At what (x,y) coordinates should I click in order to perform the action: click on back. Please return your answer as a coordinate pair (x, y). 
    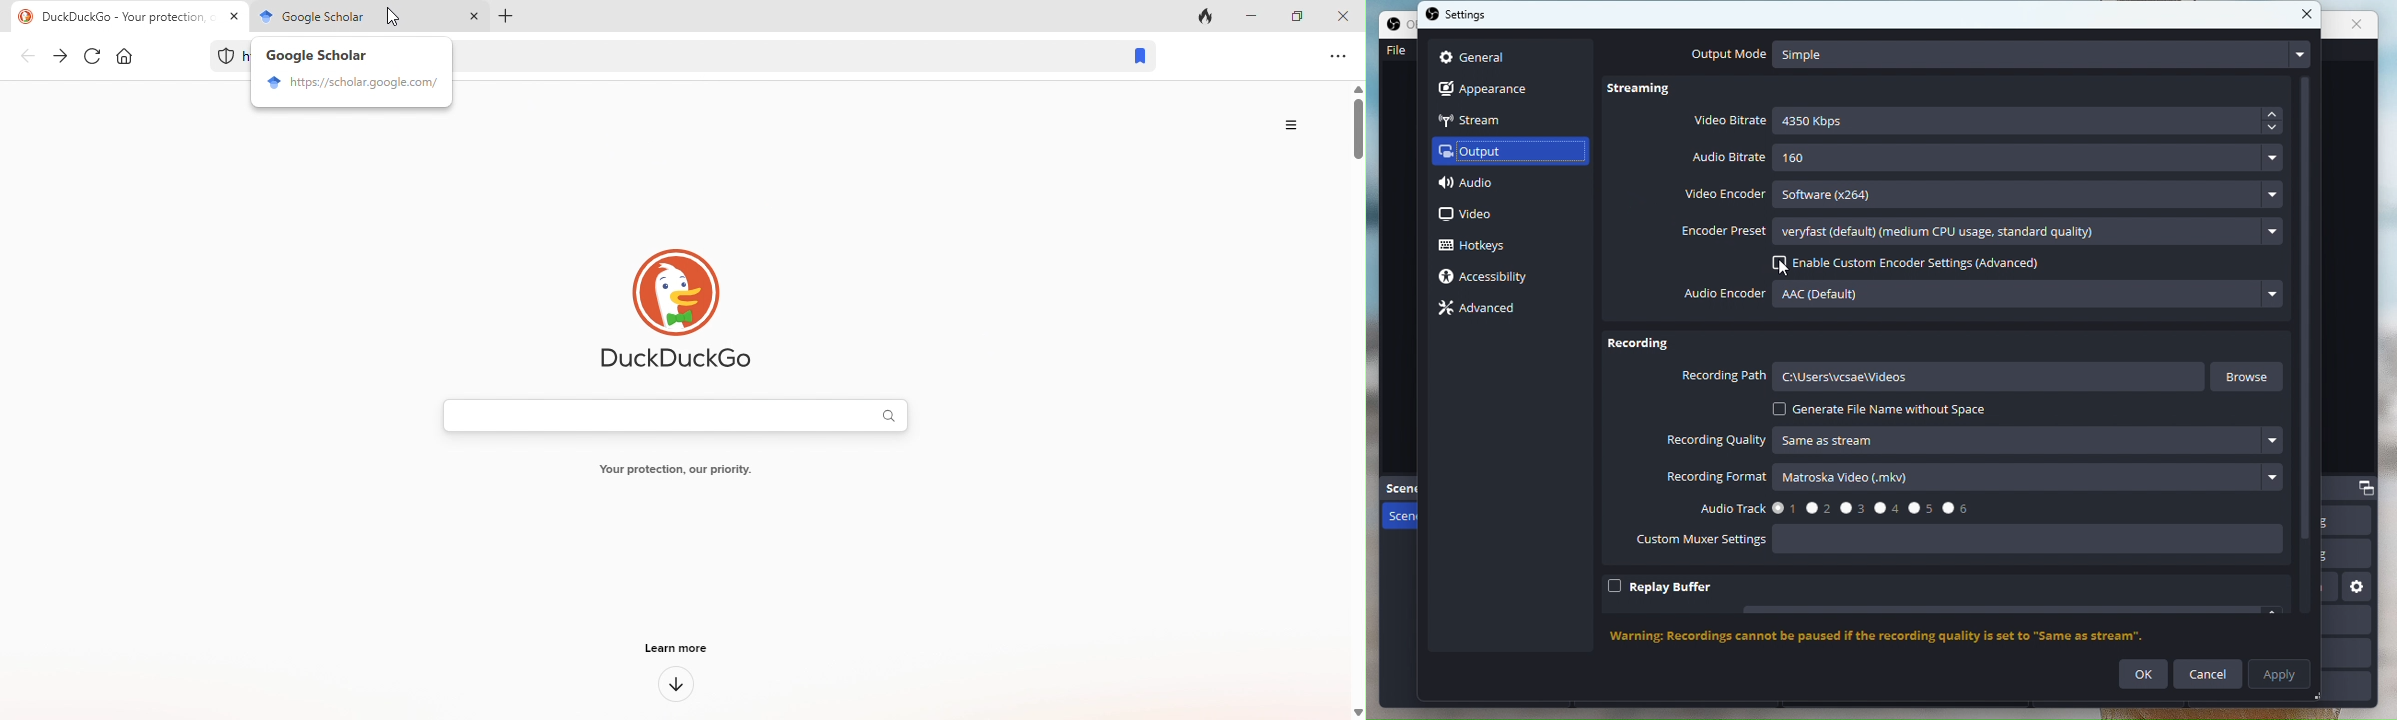
    Looking at the image, I should click on (29, 59).